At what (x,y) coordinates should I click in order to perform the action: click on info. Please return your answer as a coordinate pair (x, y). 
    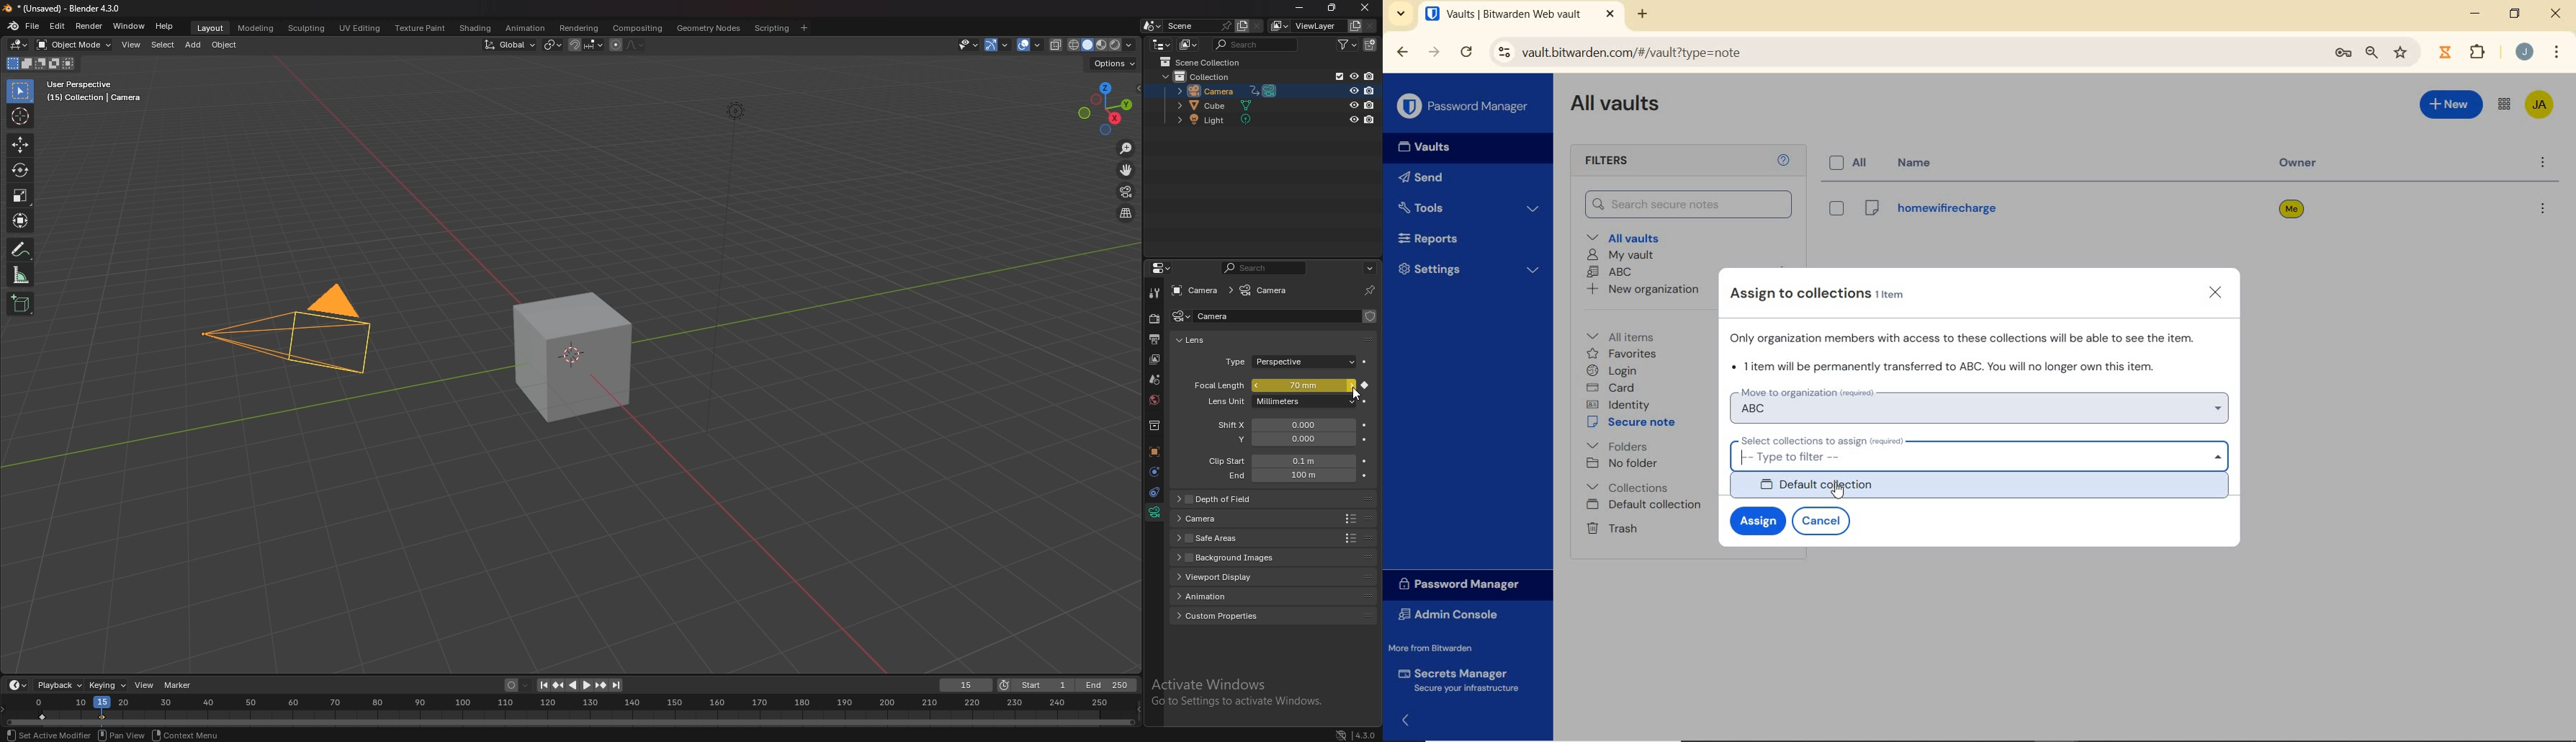
    Looking at the image, I should click on (94, 91).